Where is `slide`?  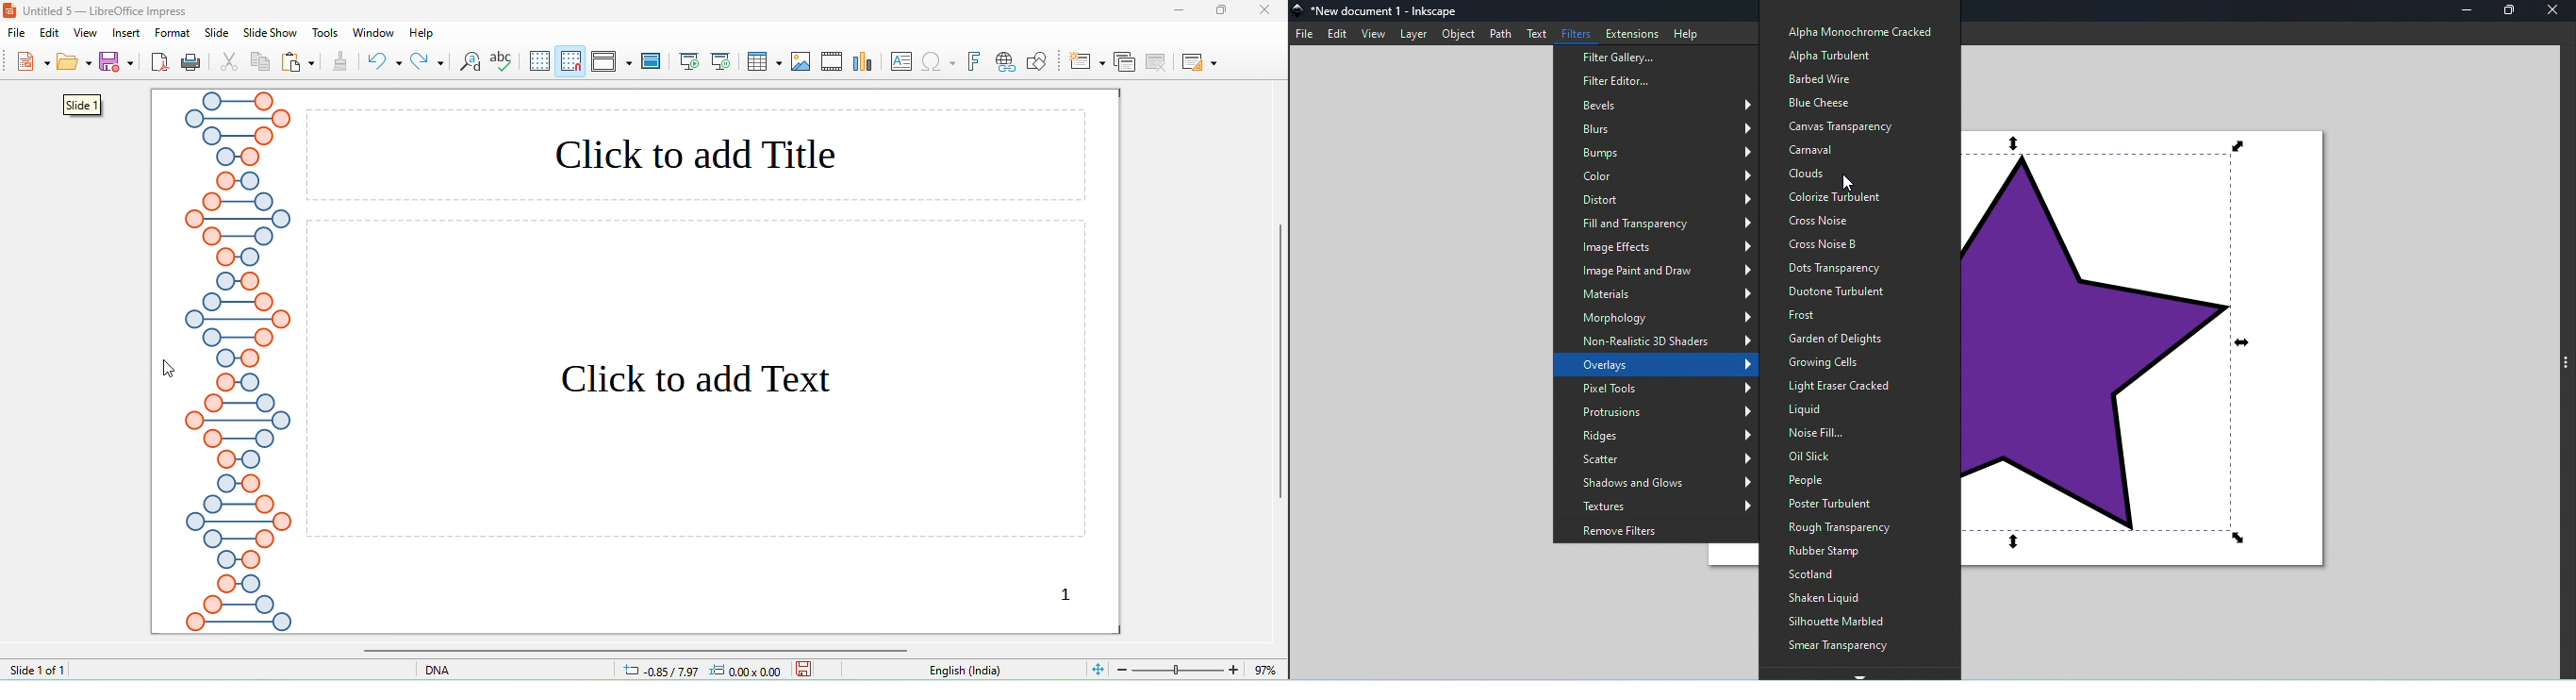
slide is located at coordinates (217, 33).